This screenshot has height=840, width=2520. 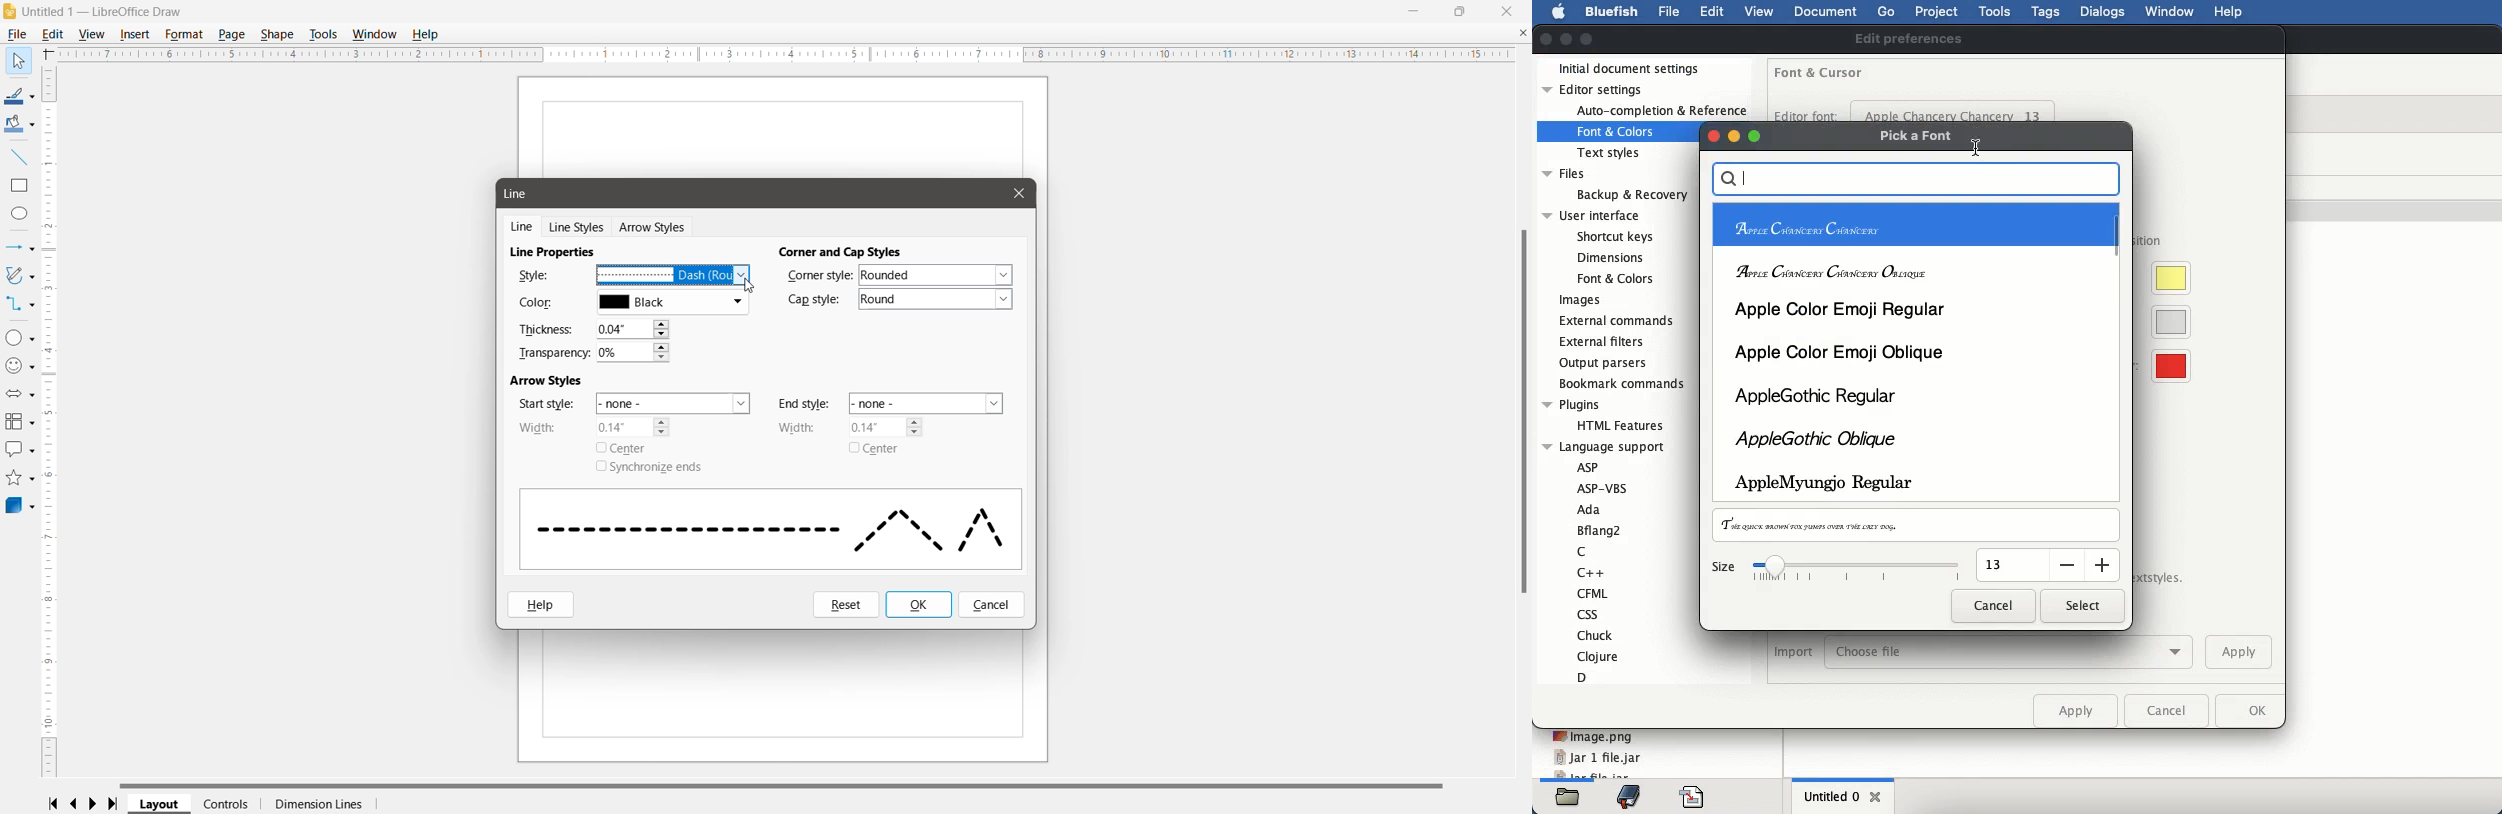 I want to click on Help, so click(x=427, y=34).